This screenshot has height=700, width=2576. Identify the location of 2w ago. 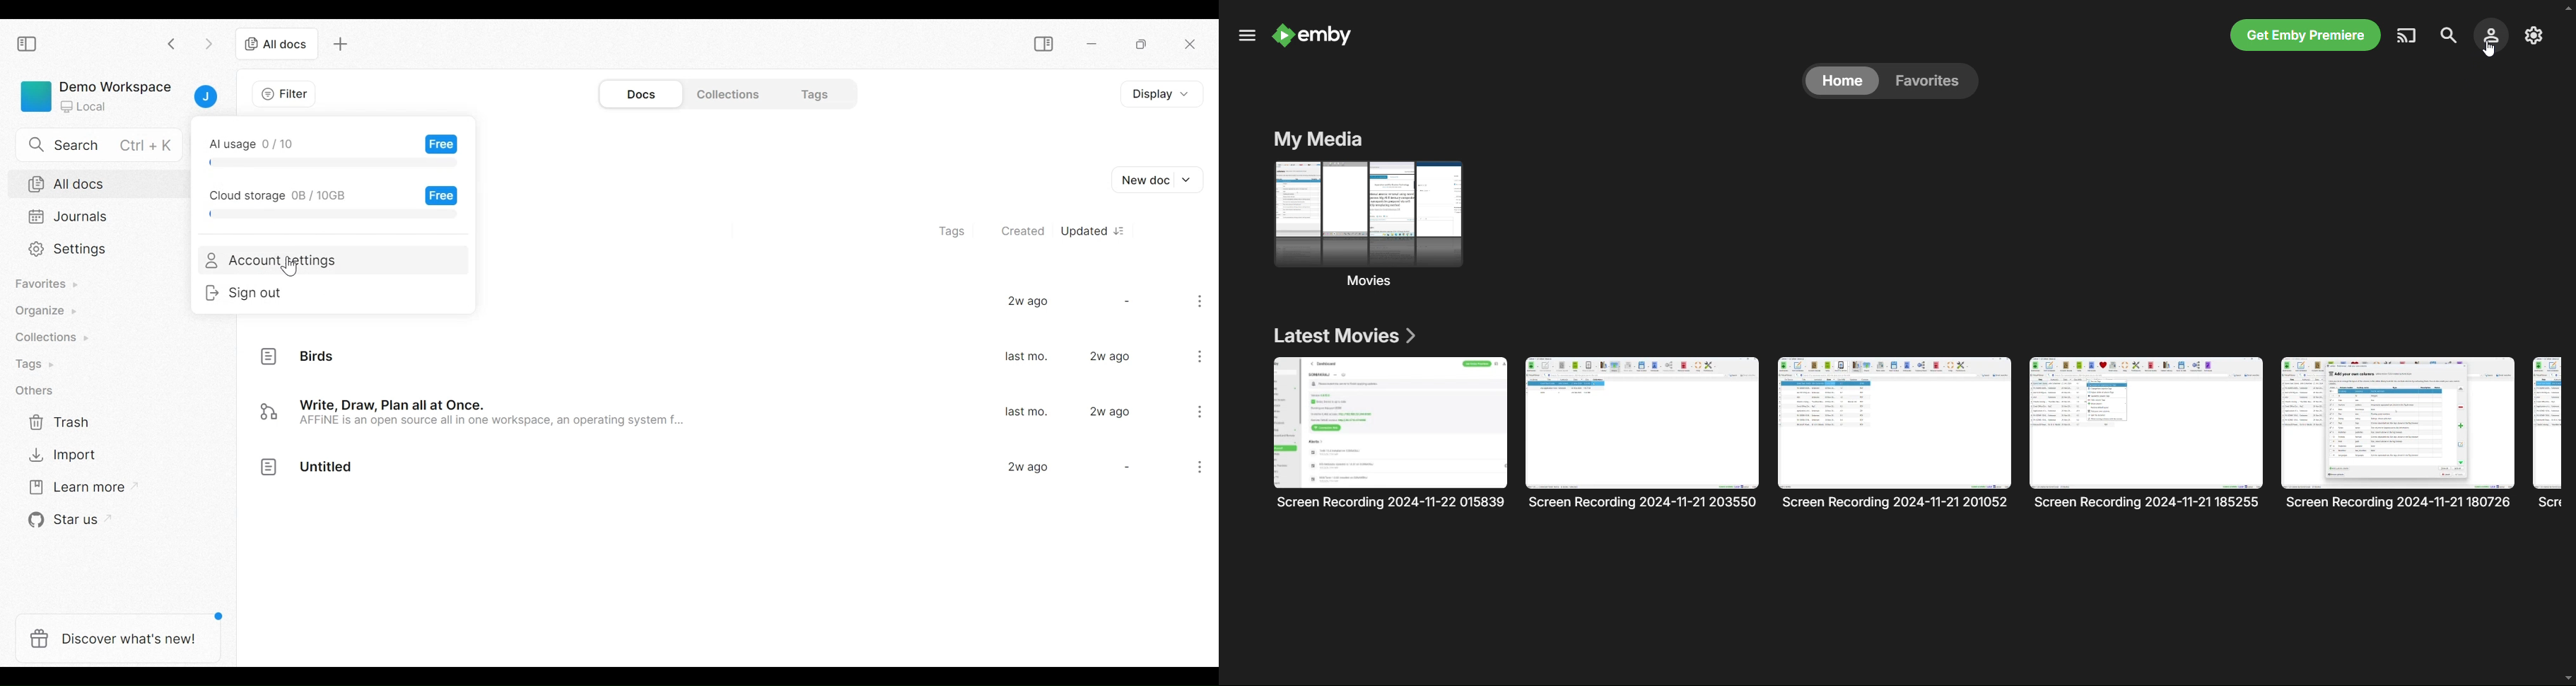
(1029, 302).